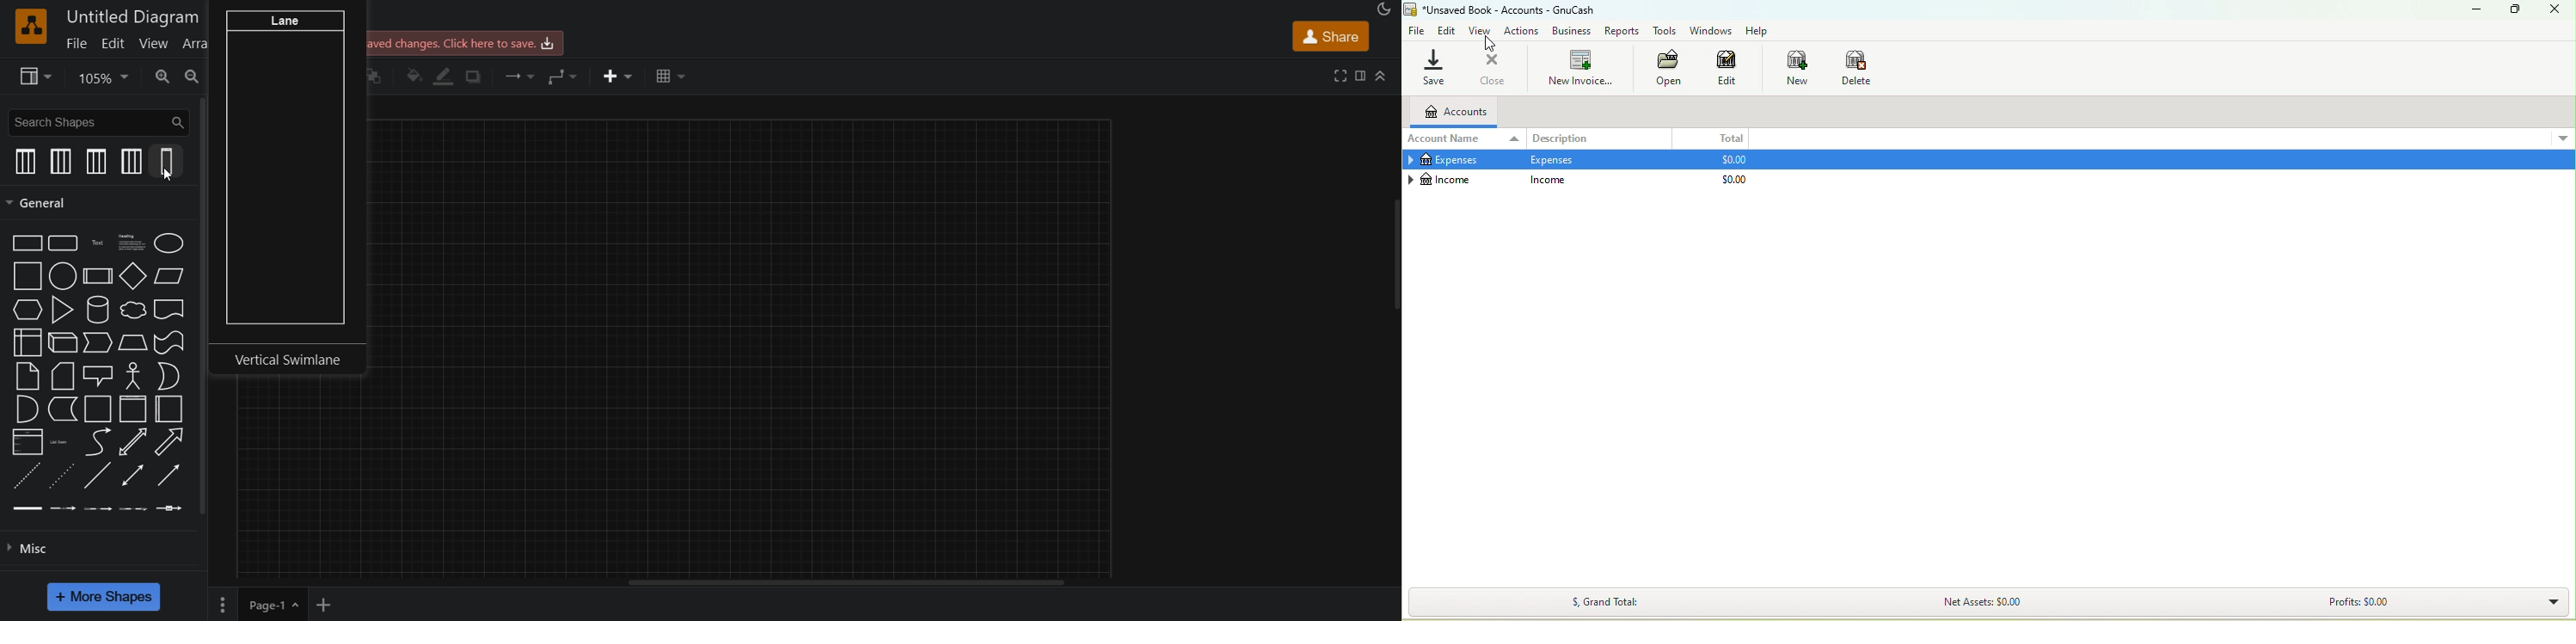 This screenshot has height=644, width=2576. I want to click on Windows, so click(1711, 29).